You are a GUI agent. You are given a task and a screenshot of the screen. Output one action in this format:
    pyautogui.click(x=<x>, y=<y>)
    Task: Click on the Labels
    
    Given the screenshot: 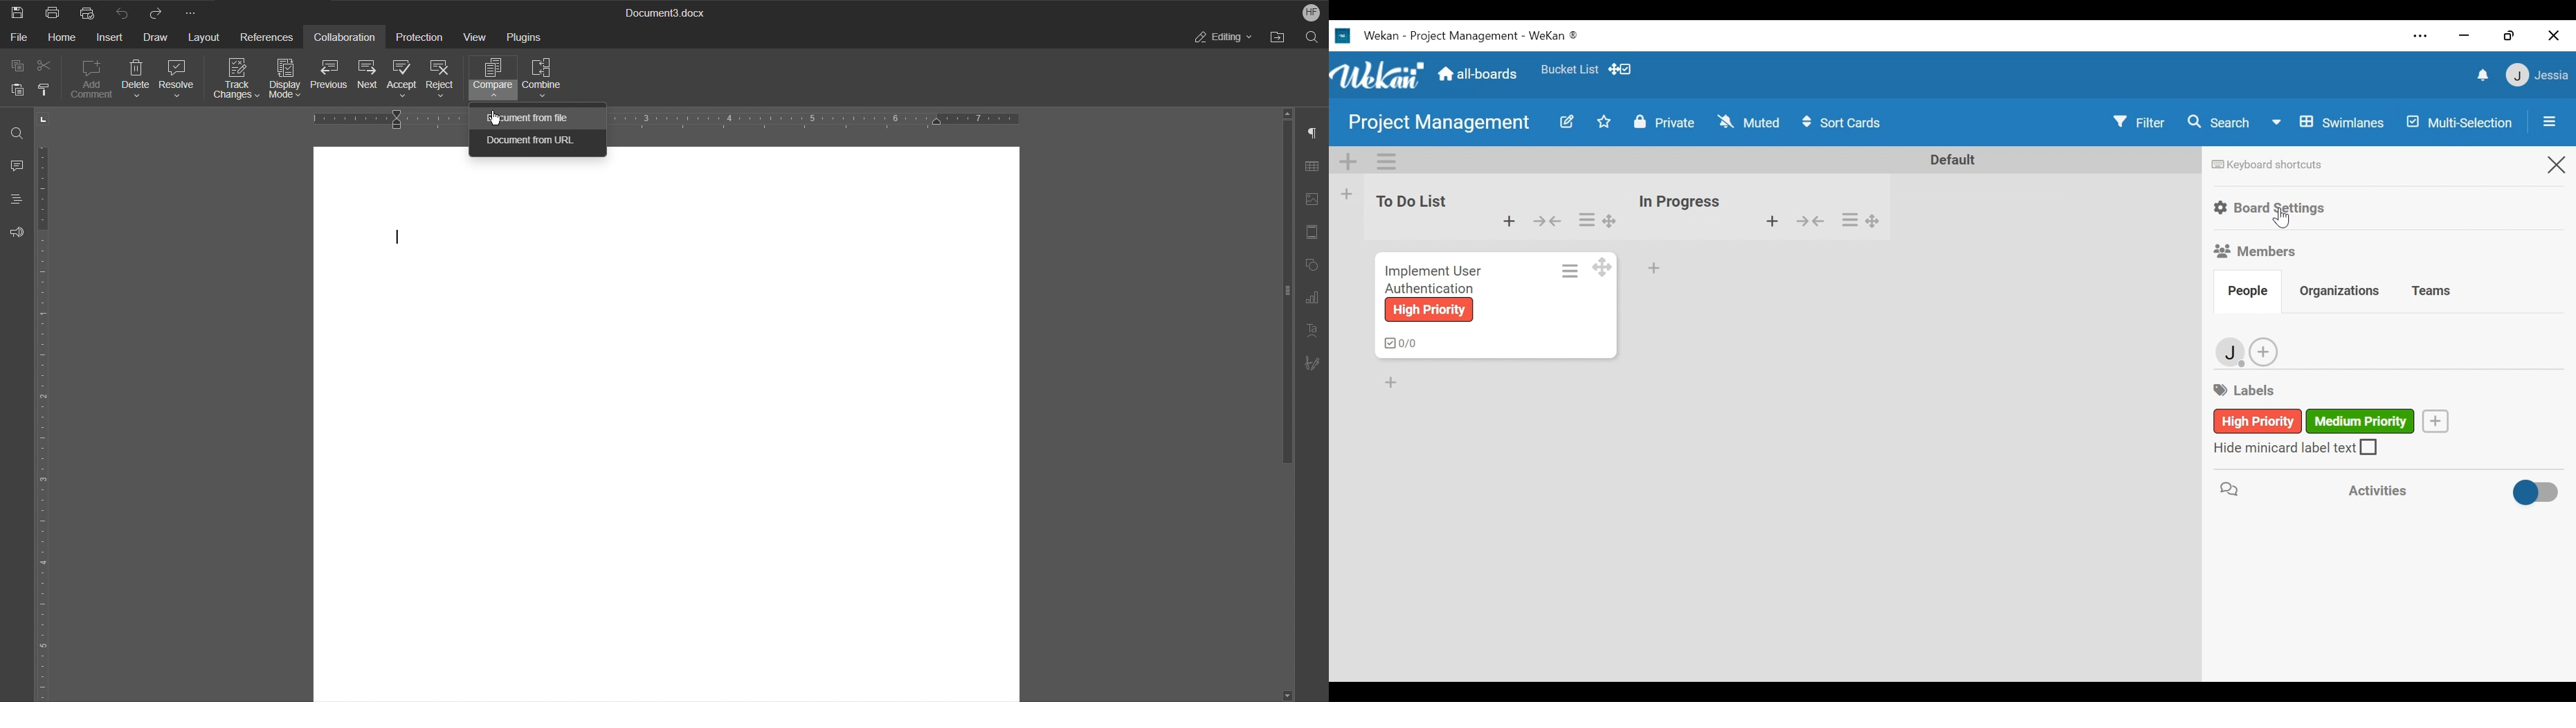 What is the action you would take?
    pyautogui.click(x=2250, y=389)
    